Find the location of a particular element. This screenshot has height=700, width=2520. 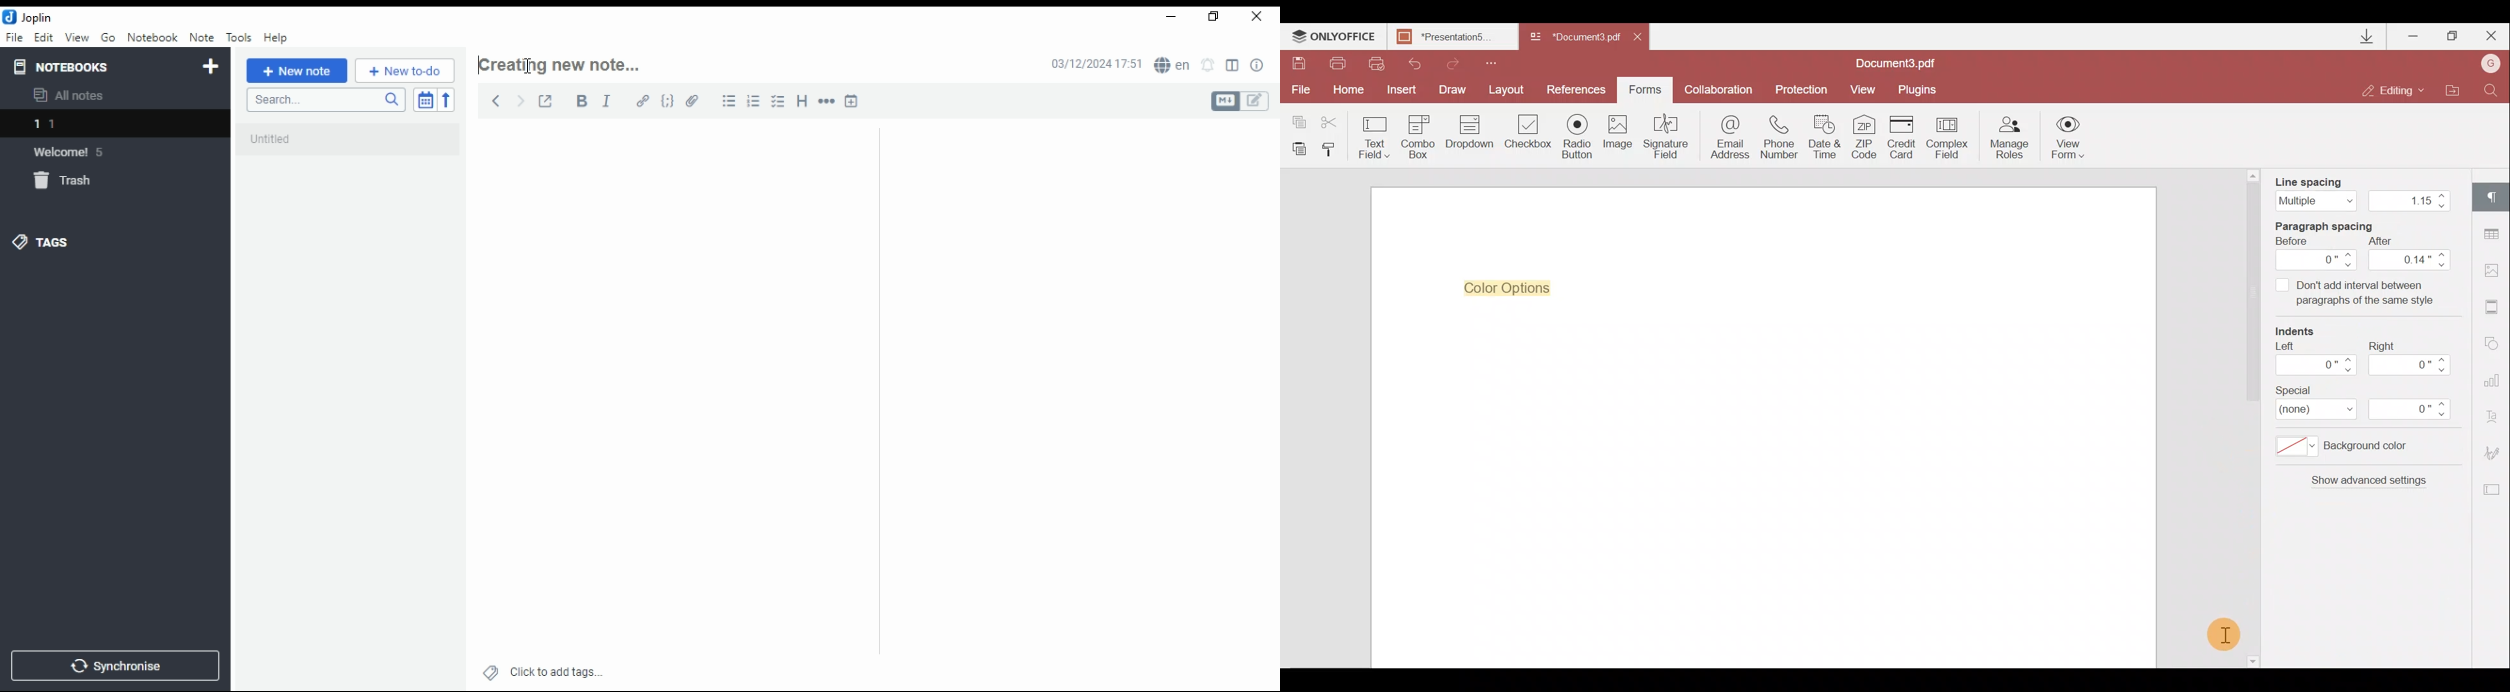

bold is located at coordinates (578, 101).